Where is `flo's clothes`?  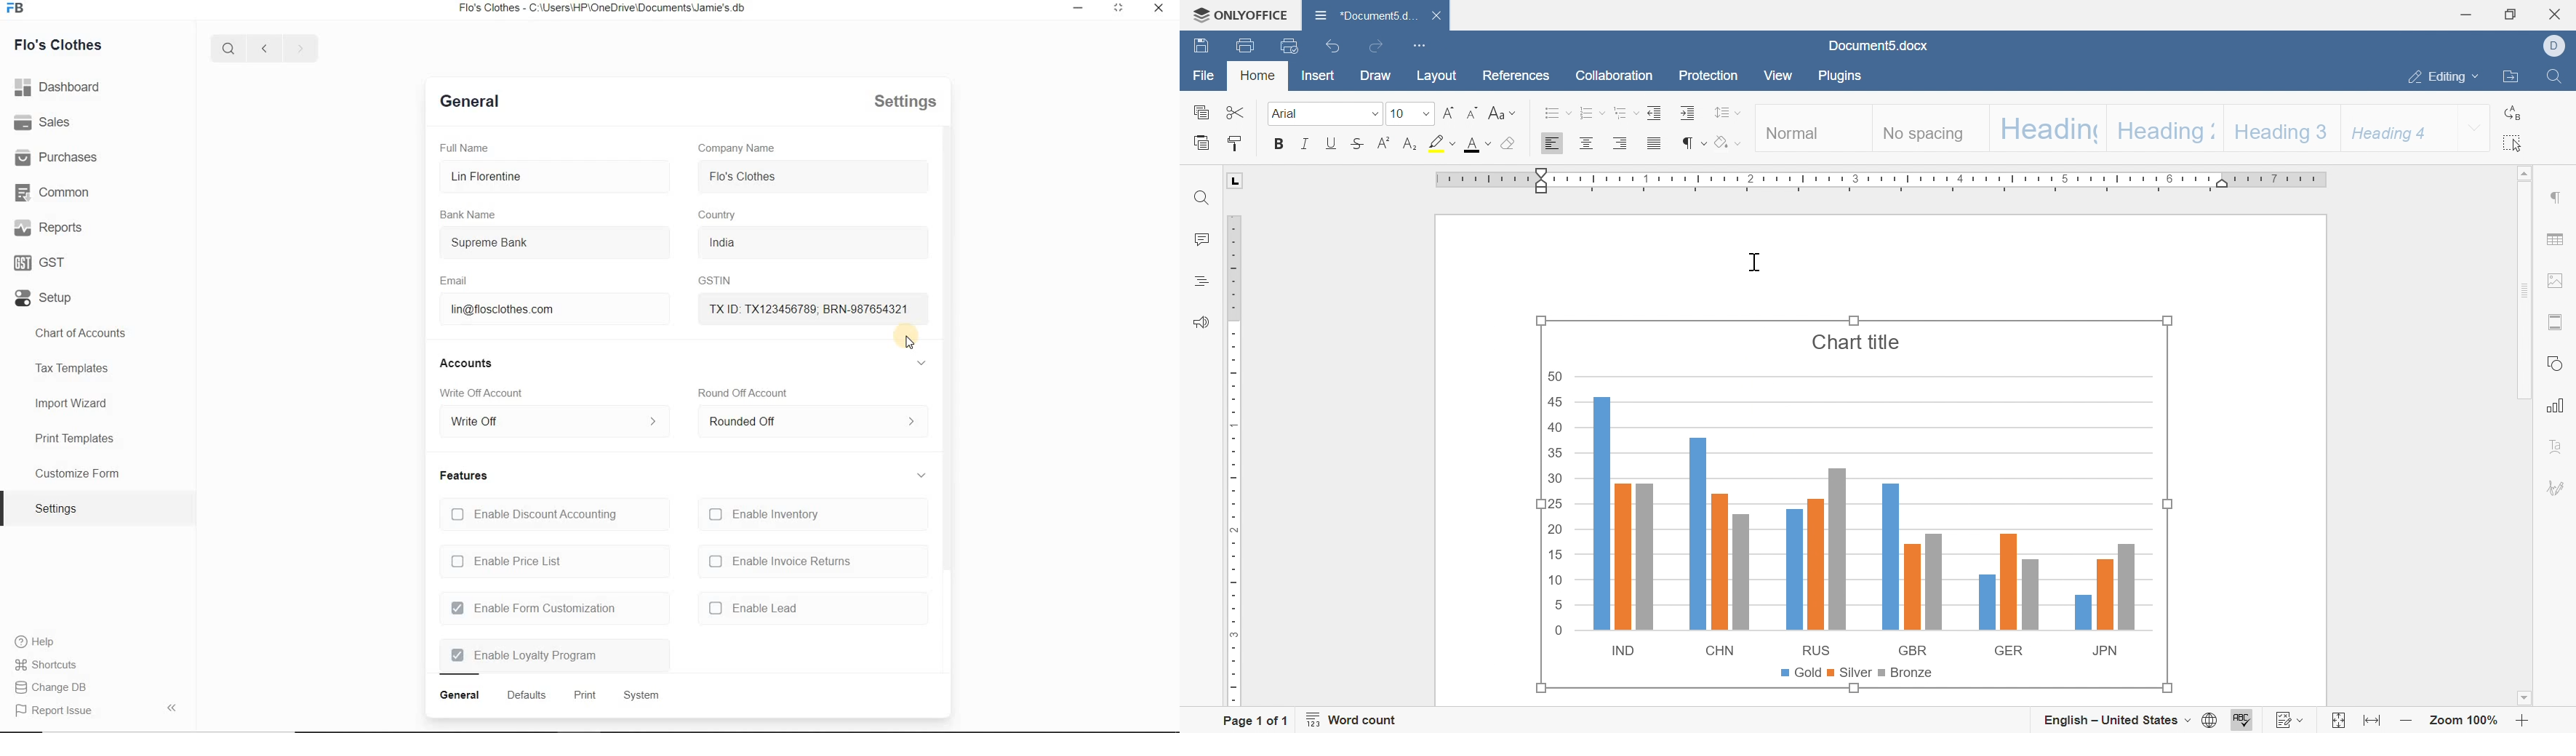
flo's clothes is located at coordinates (744, 176).